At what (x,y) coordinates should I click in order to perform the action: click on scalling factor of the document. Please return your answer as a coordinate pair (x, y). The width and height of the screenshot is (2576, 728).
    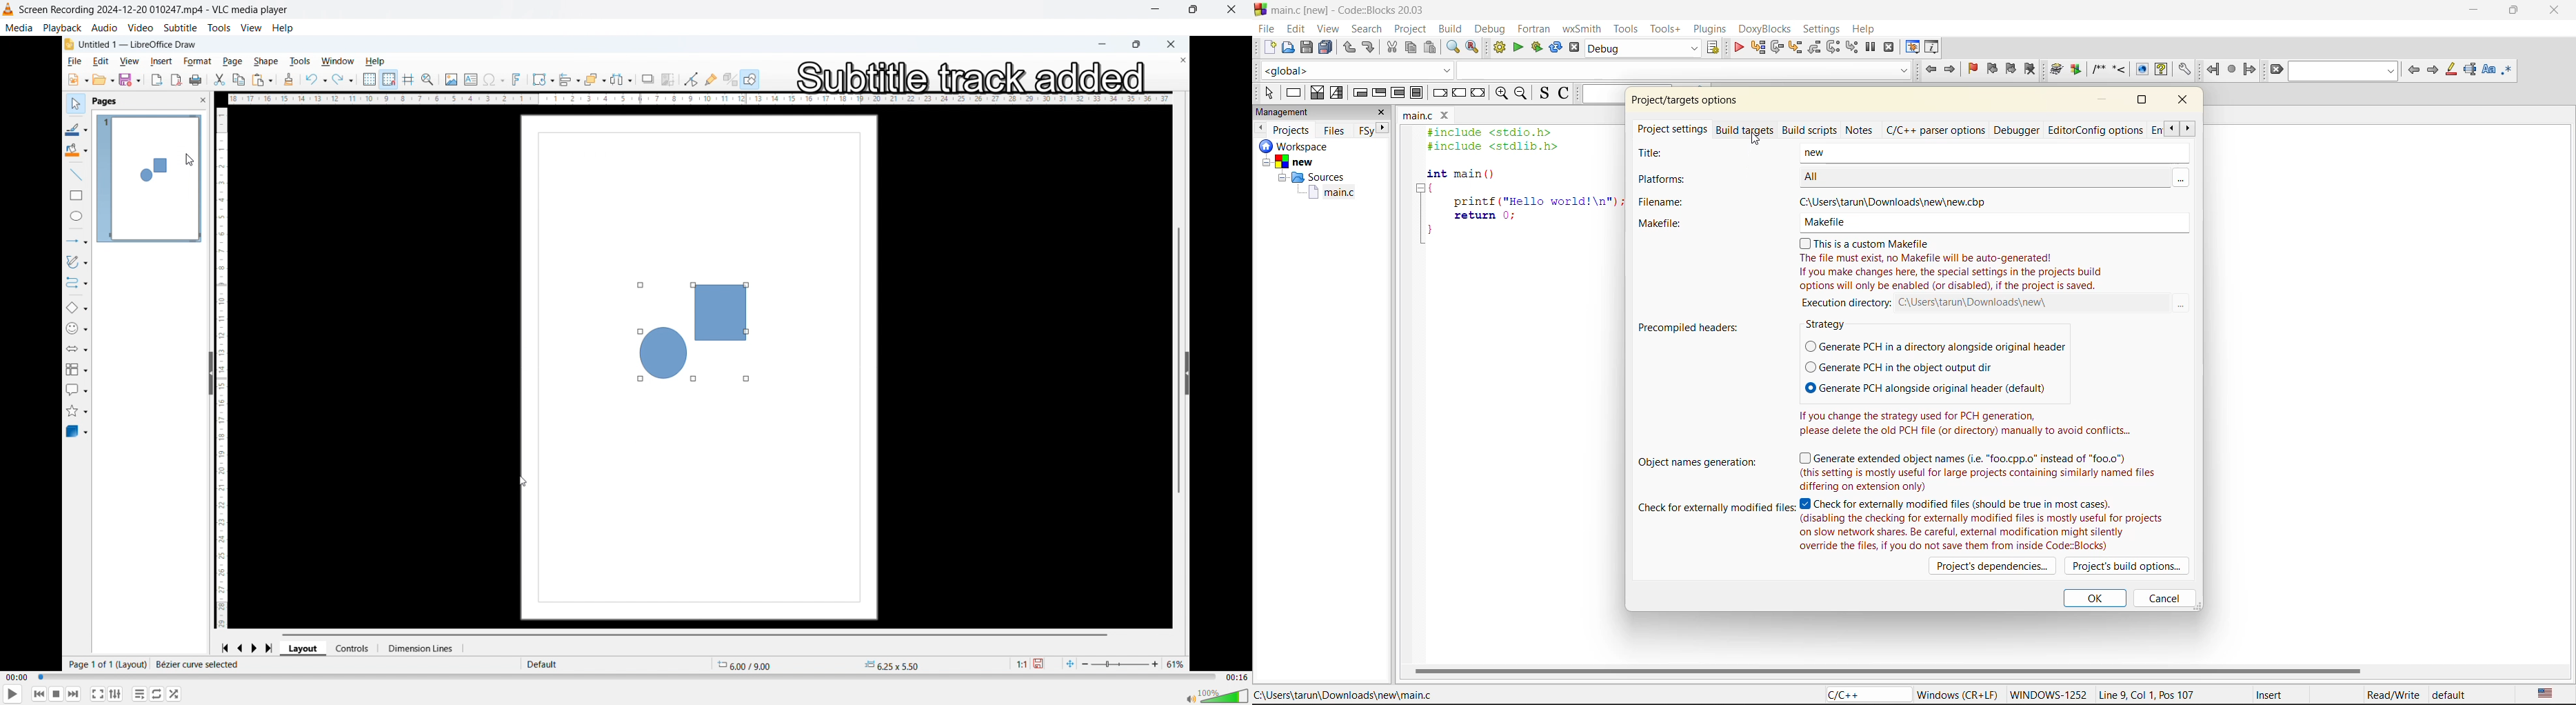
    Looking at the image, I should click on (1019, 665).